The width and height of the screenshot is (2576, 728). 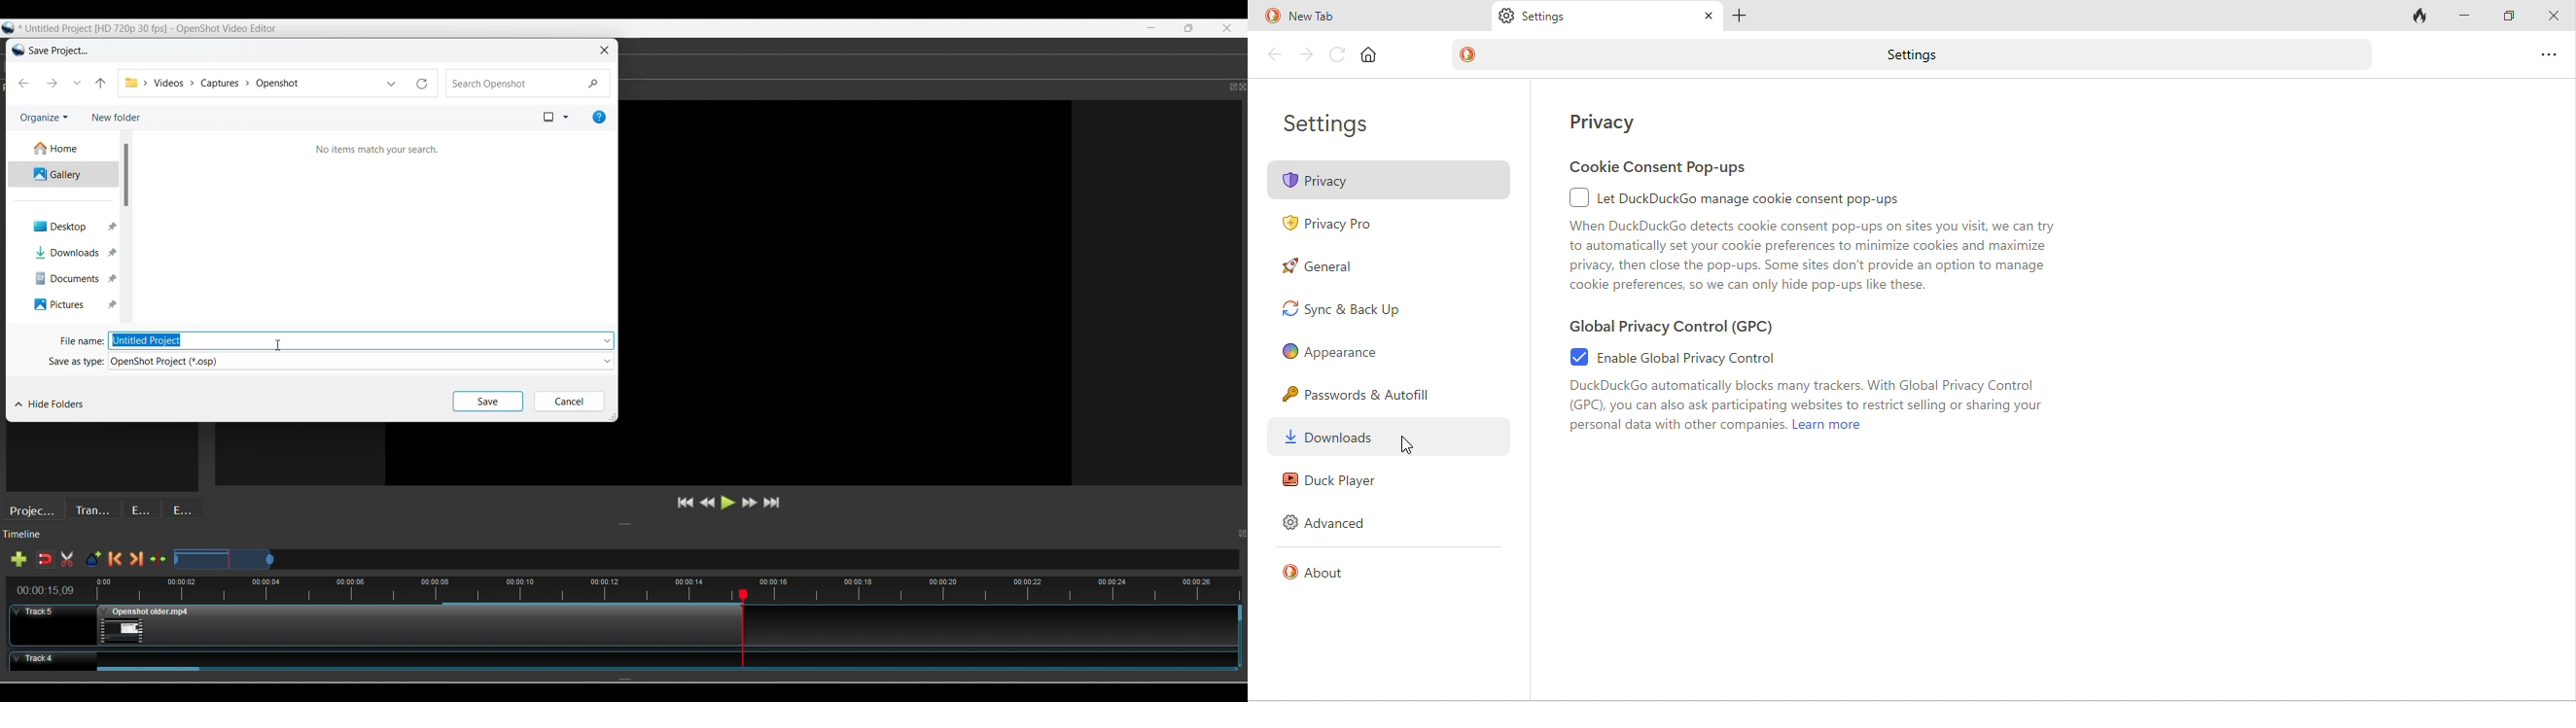 What do you see at coordinates (744, 594) in the screenshot?
I see `Play head` at bounding box center [744, 594].